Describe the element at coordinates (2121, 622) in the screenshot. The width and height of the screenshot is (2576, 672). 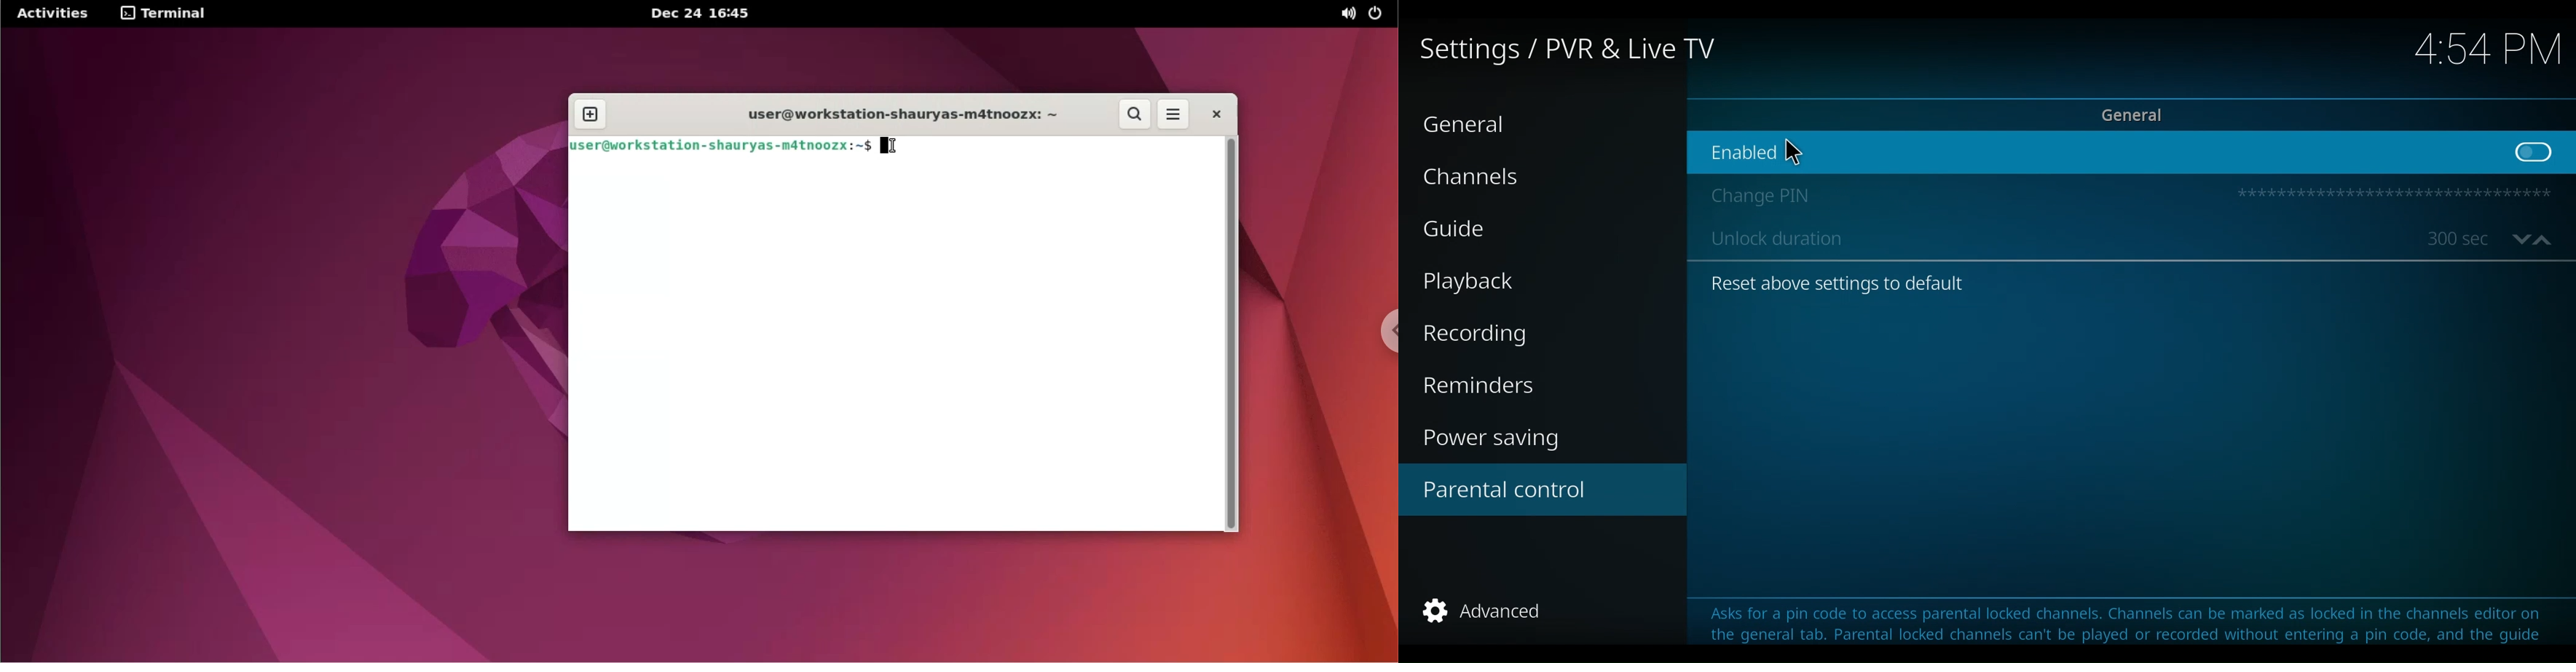
I see `Asks for a pin code to access parental locked channels. Channels can be marked as locked in the channels editor on
the general tab. Parental locked channels can't be played or recorded without entering a pin code, and the guide` at that location.